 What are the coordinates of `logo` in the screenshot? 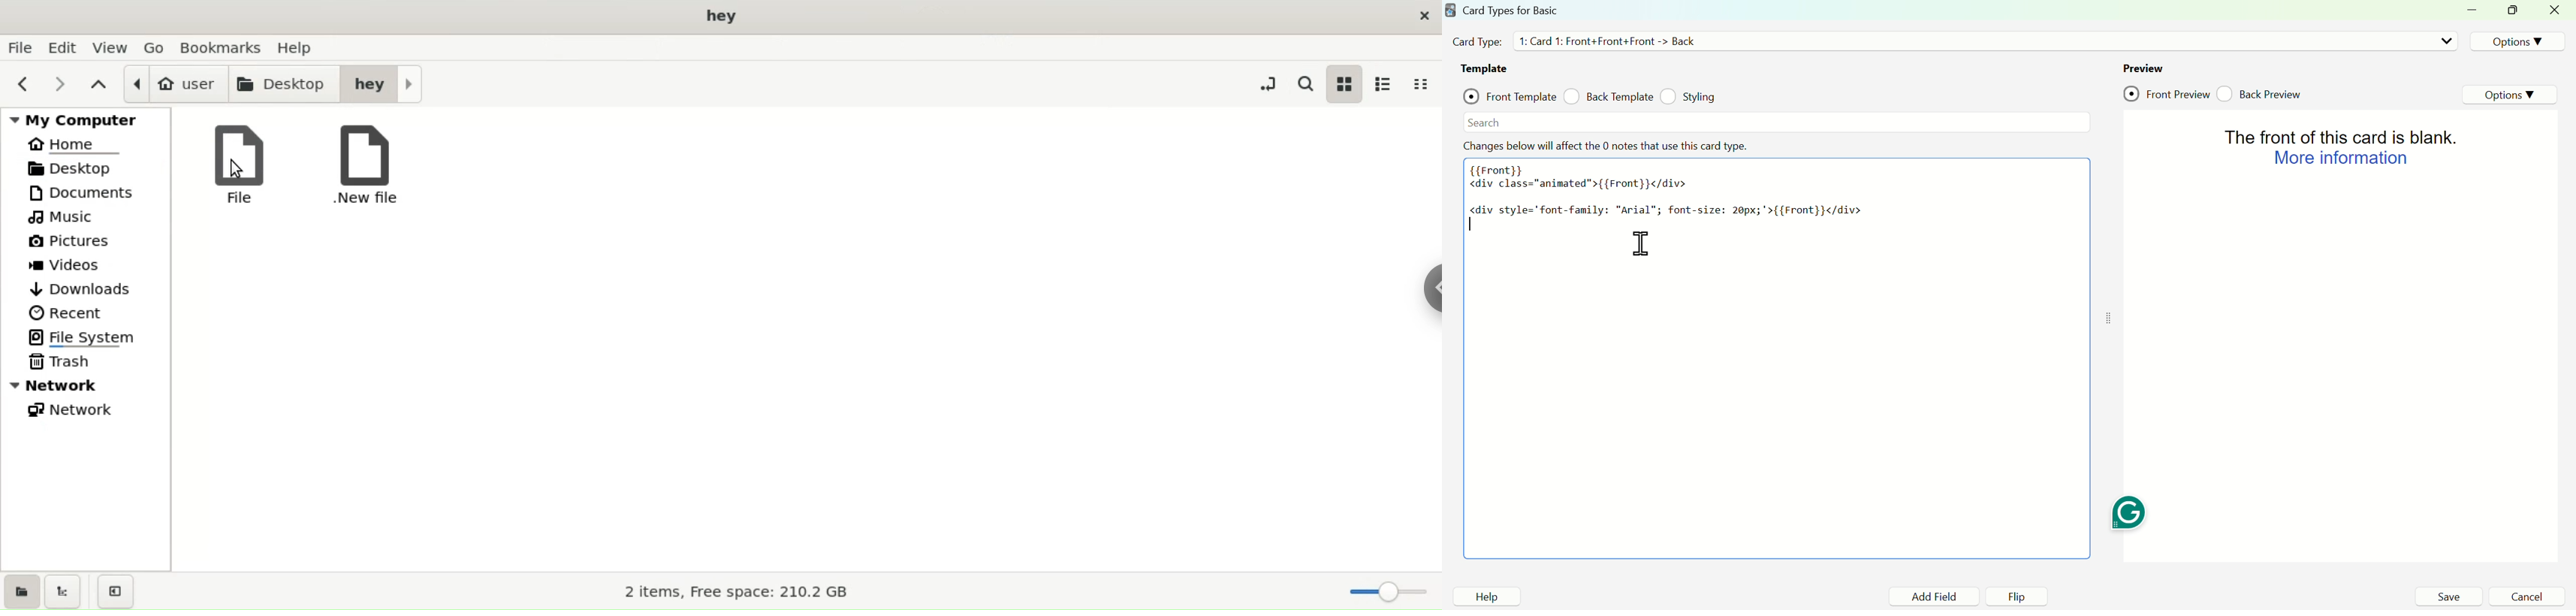 It's located at (1450, 9).